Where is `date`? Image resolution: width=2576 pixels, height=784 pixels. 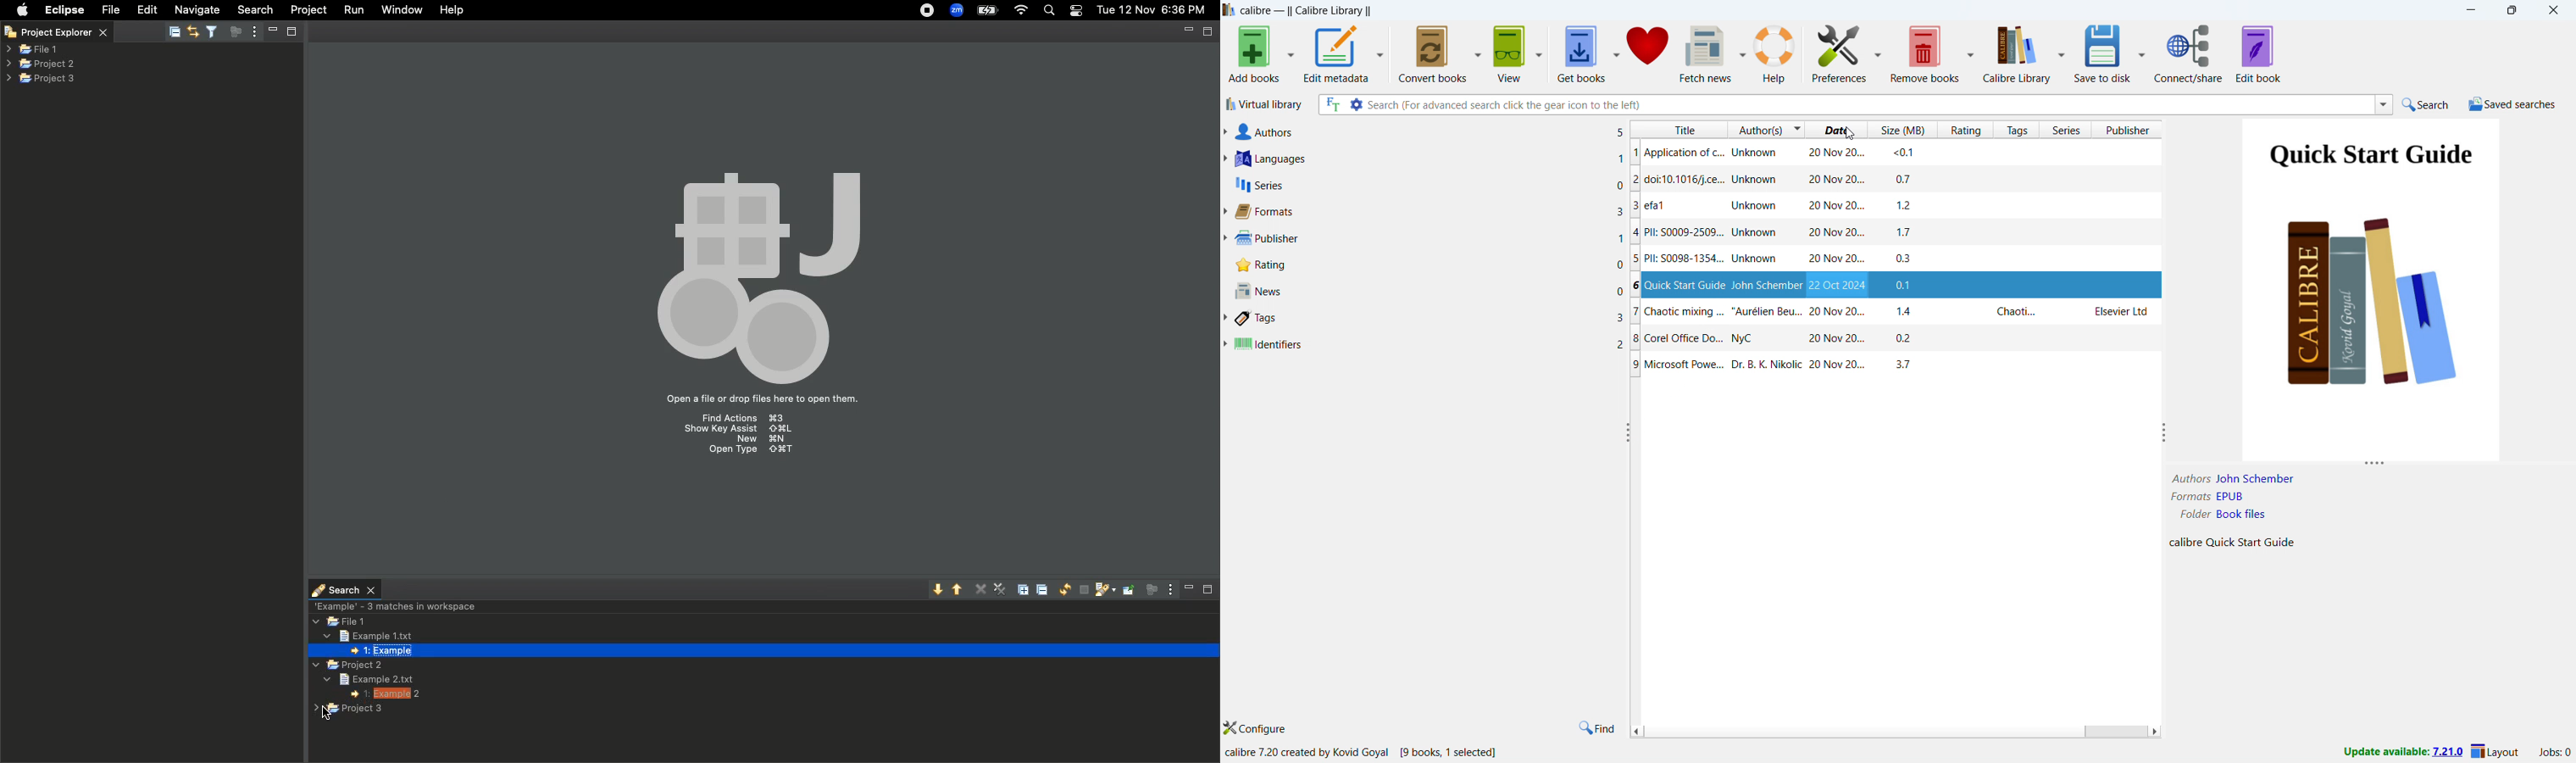
date is located at coordinates (1837, 130).